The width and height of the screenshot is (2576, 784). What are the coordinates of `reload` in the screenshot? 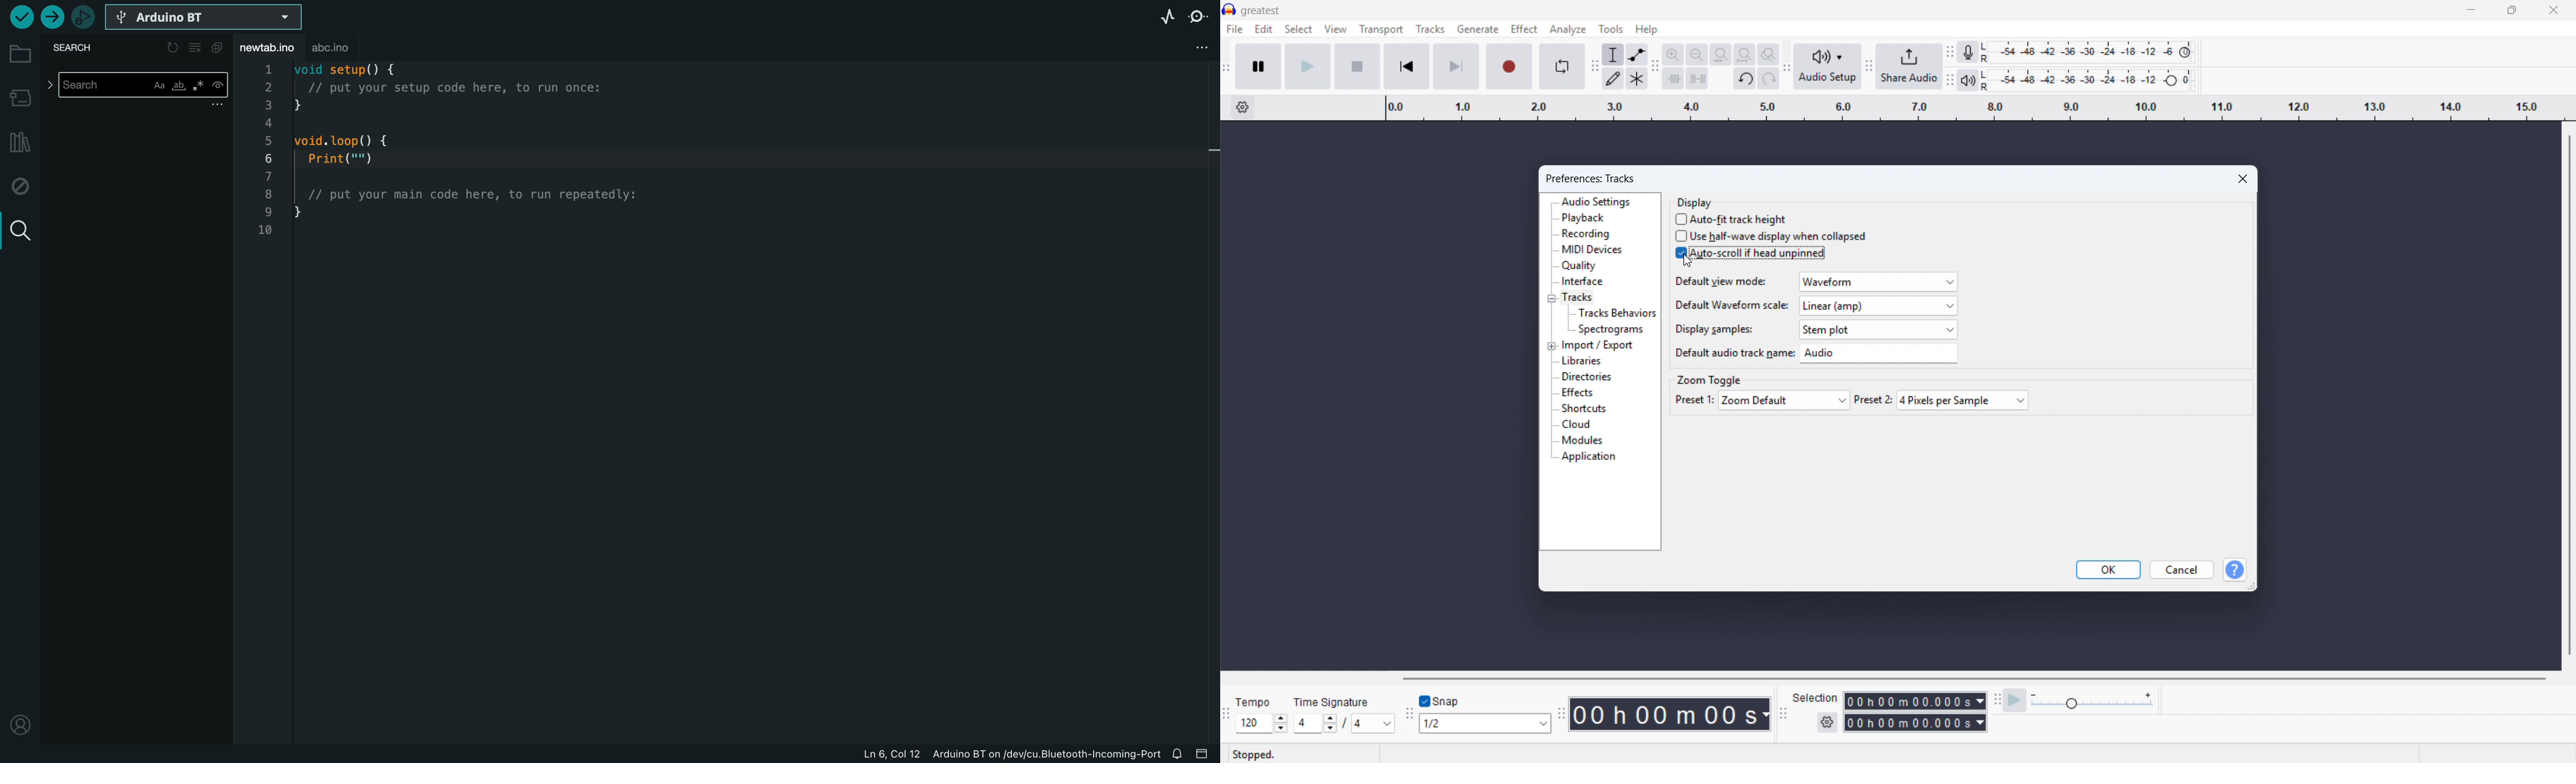 It's located at (172, 47).